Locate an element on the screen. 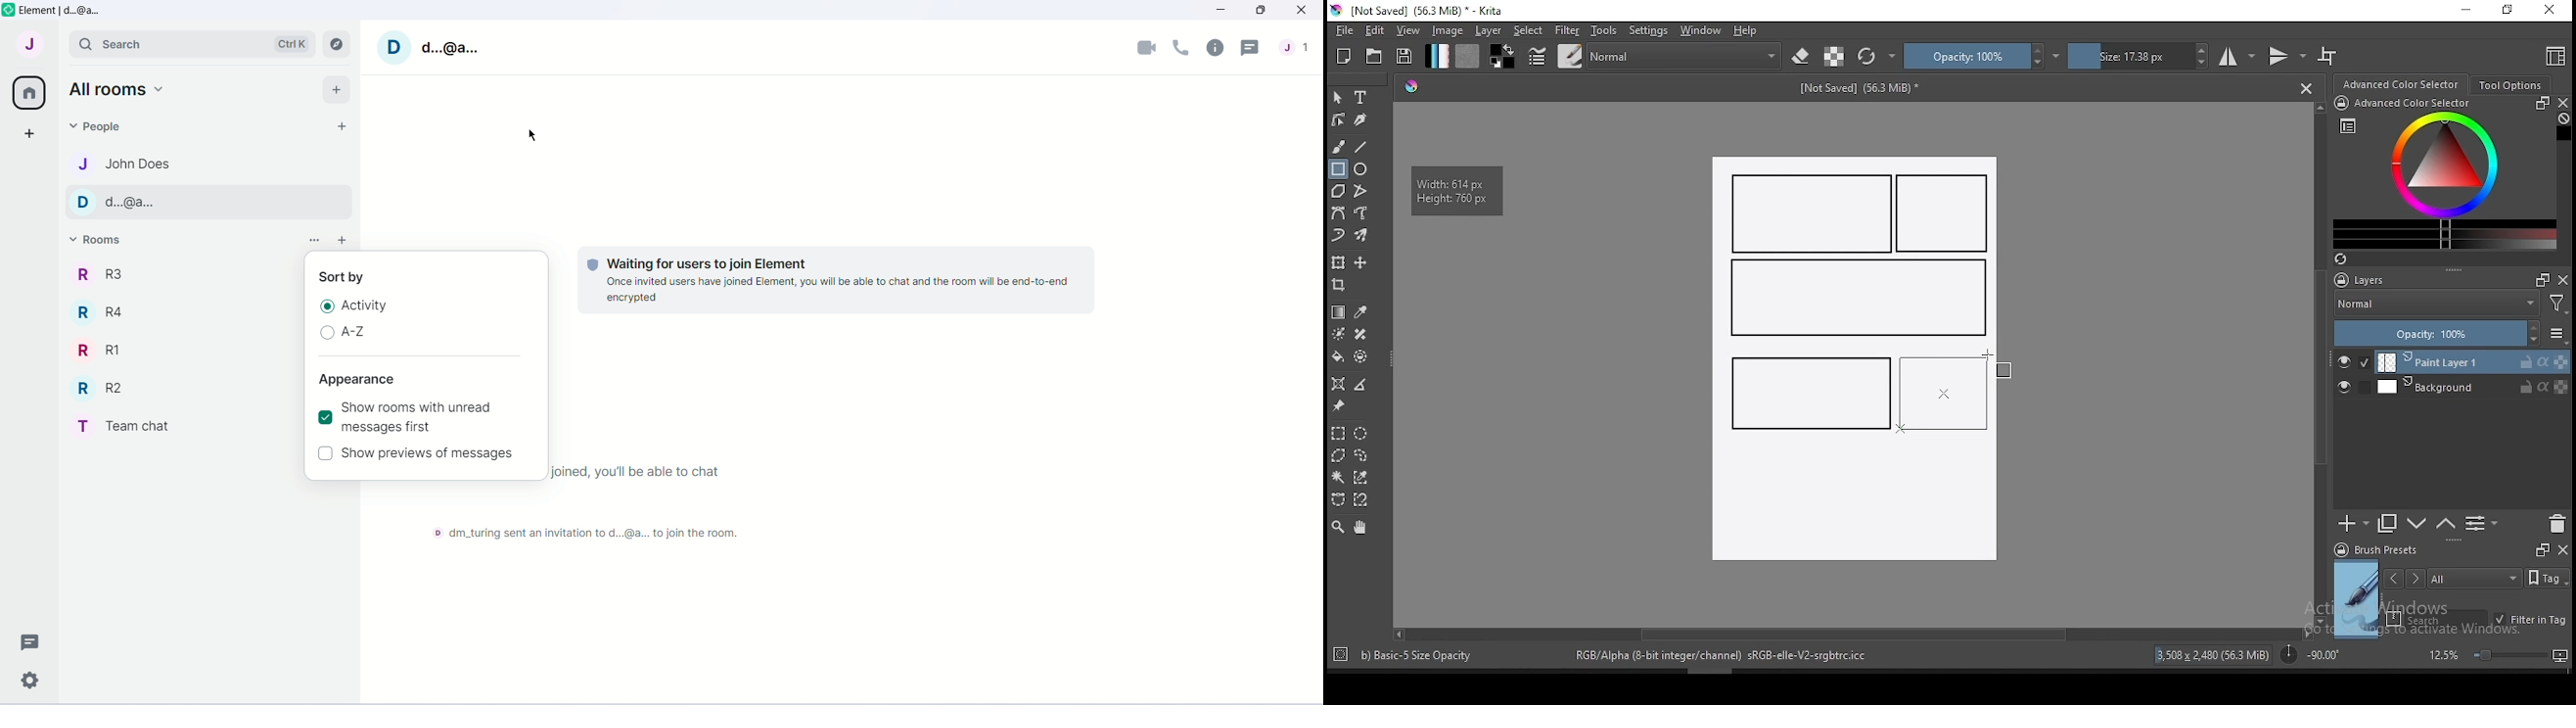 Image resolution: width=2576 pixels, height=728 pixels. Rooms is located at coordinates (102, 241).